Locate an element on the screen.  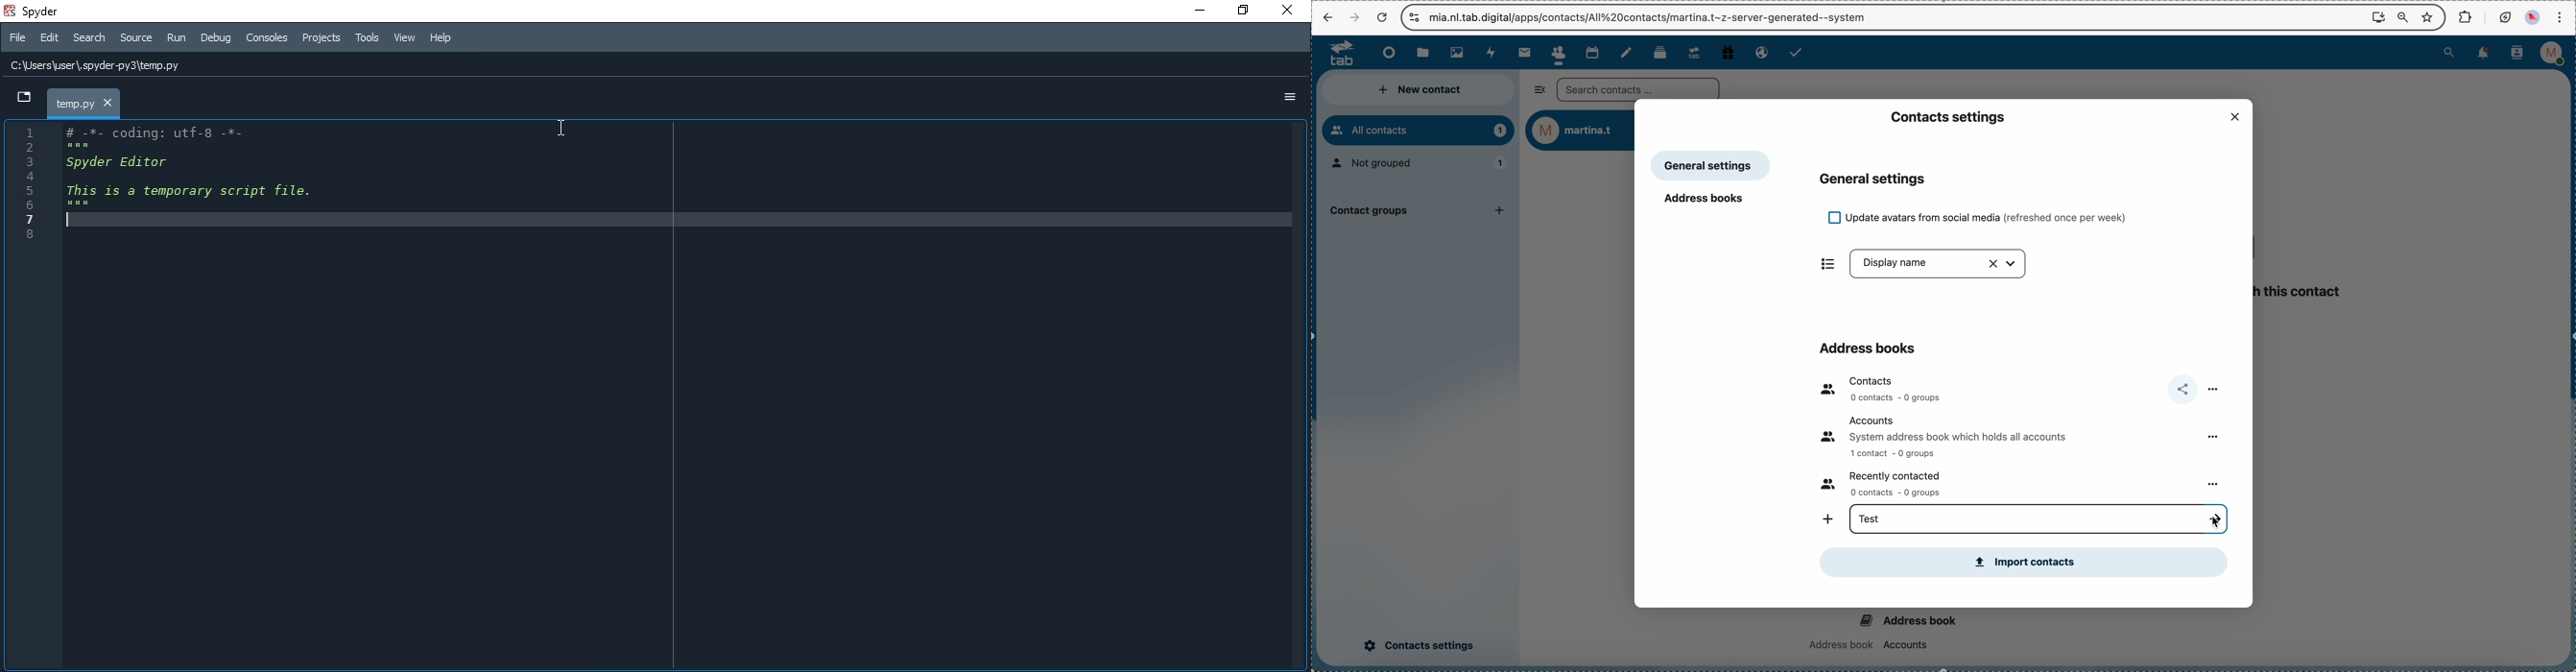
Consoles is located at coordinates (269, 39).